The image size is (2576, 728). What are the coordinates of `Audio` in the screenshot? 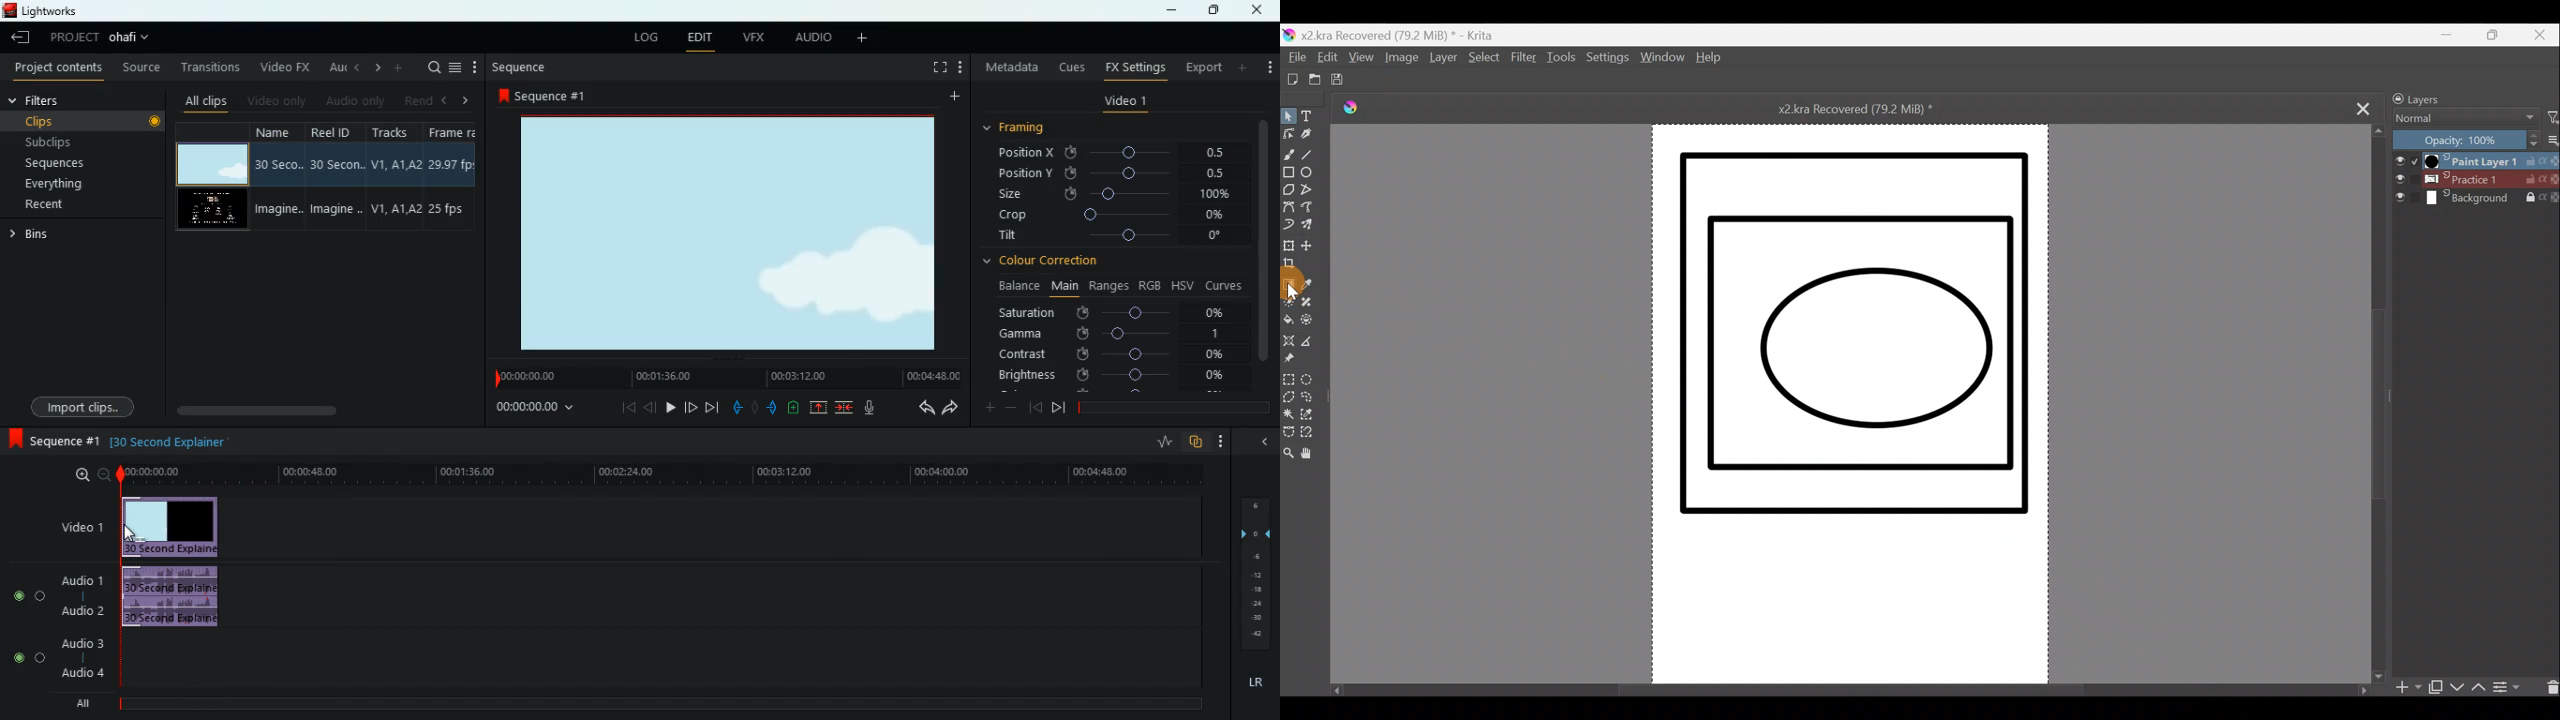 It's located at (28, 596).